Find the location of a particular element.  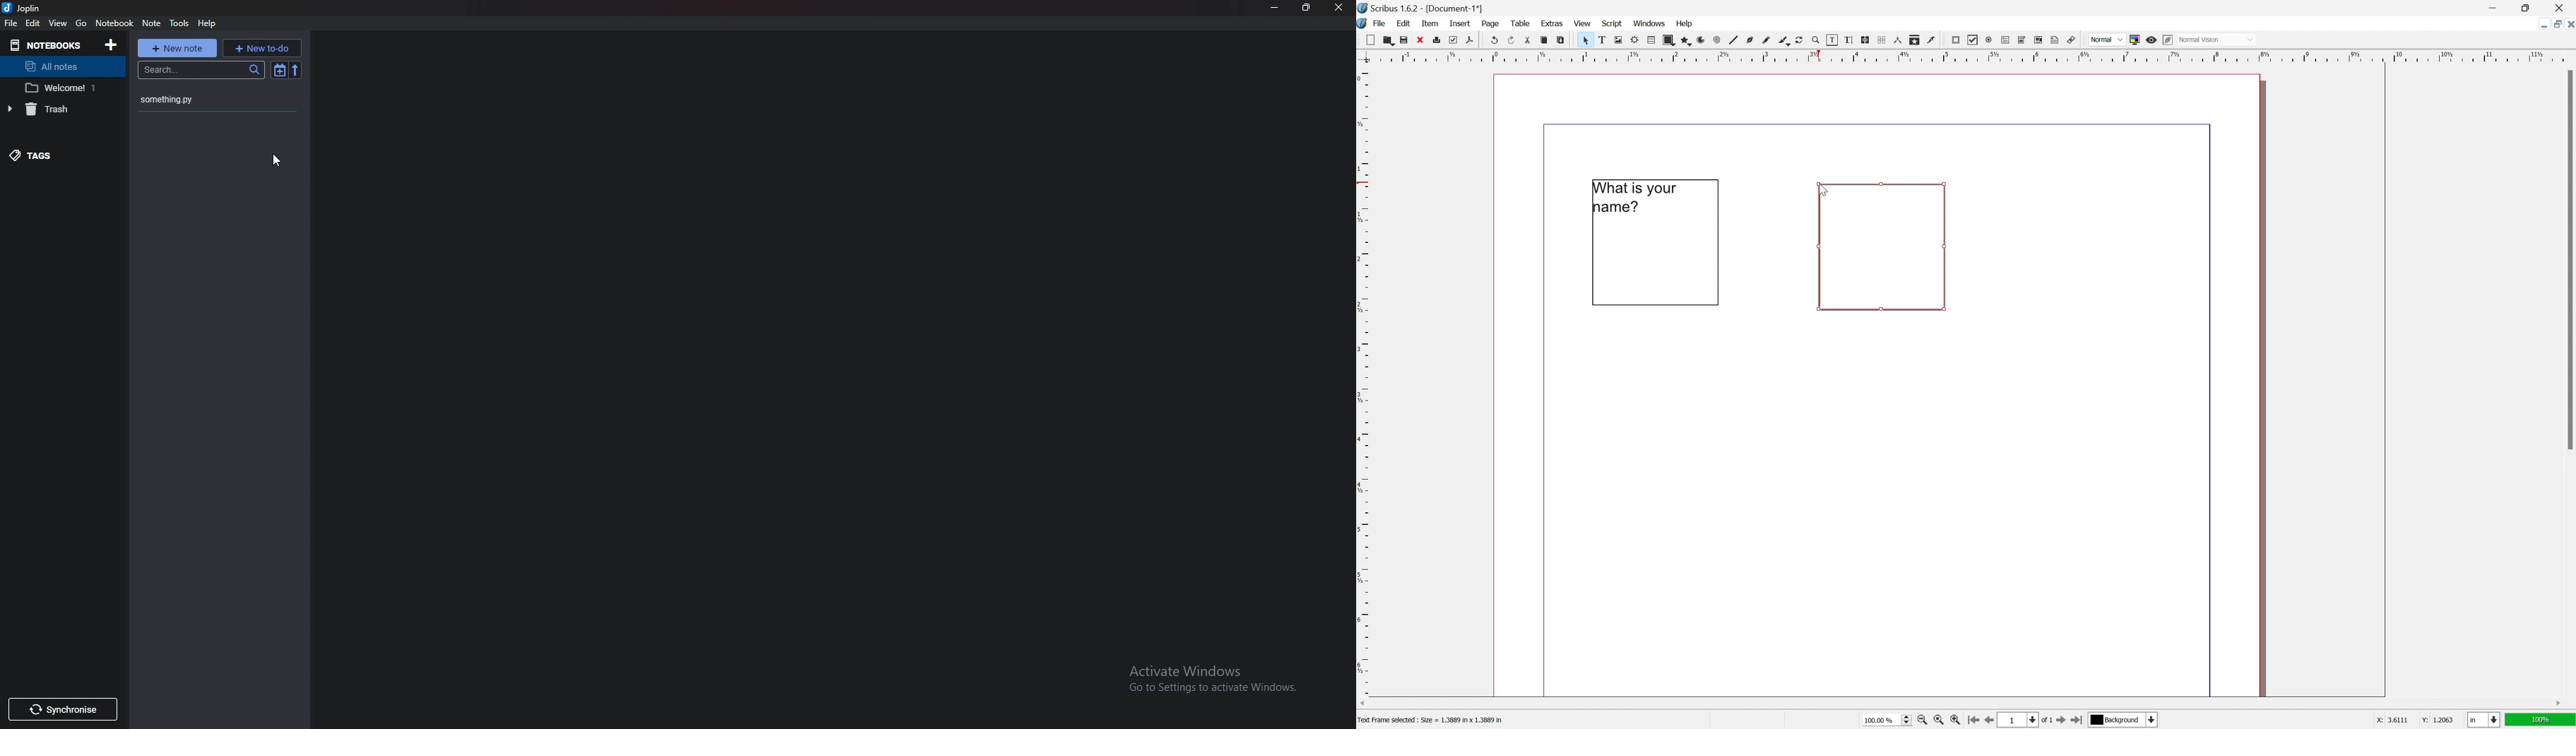

Minimize is located at coordinates (1273, 7).